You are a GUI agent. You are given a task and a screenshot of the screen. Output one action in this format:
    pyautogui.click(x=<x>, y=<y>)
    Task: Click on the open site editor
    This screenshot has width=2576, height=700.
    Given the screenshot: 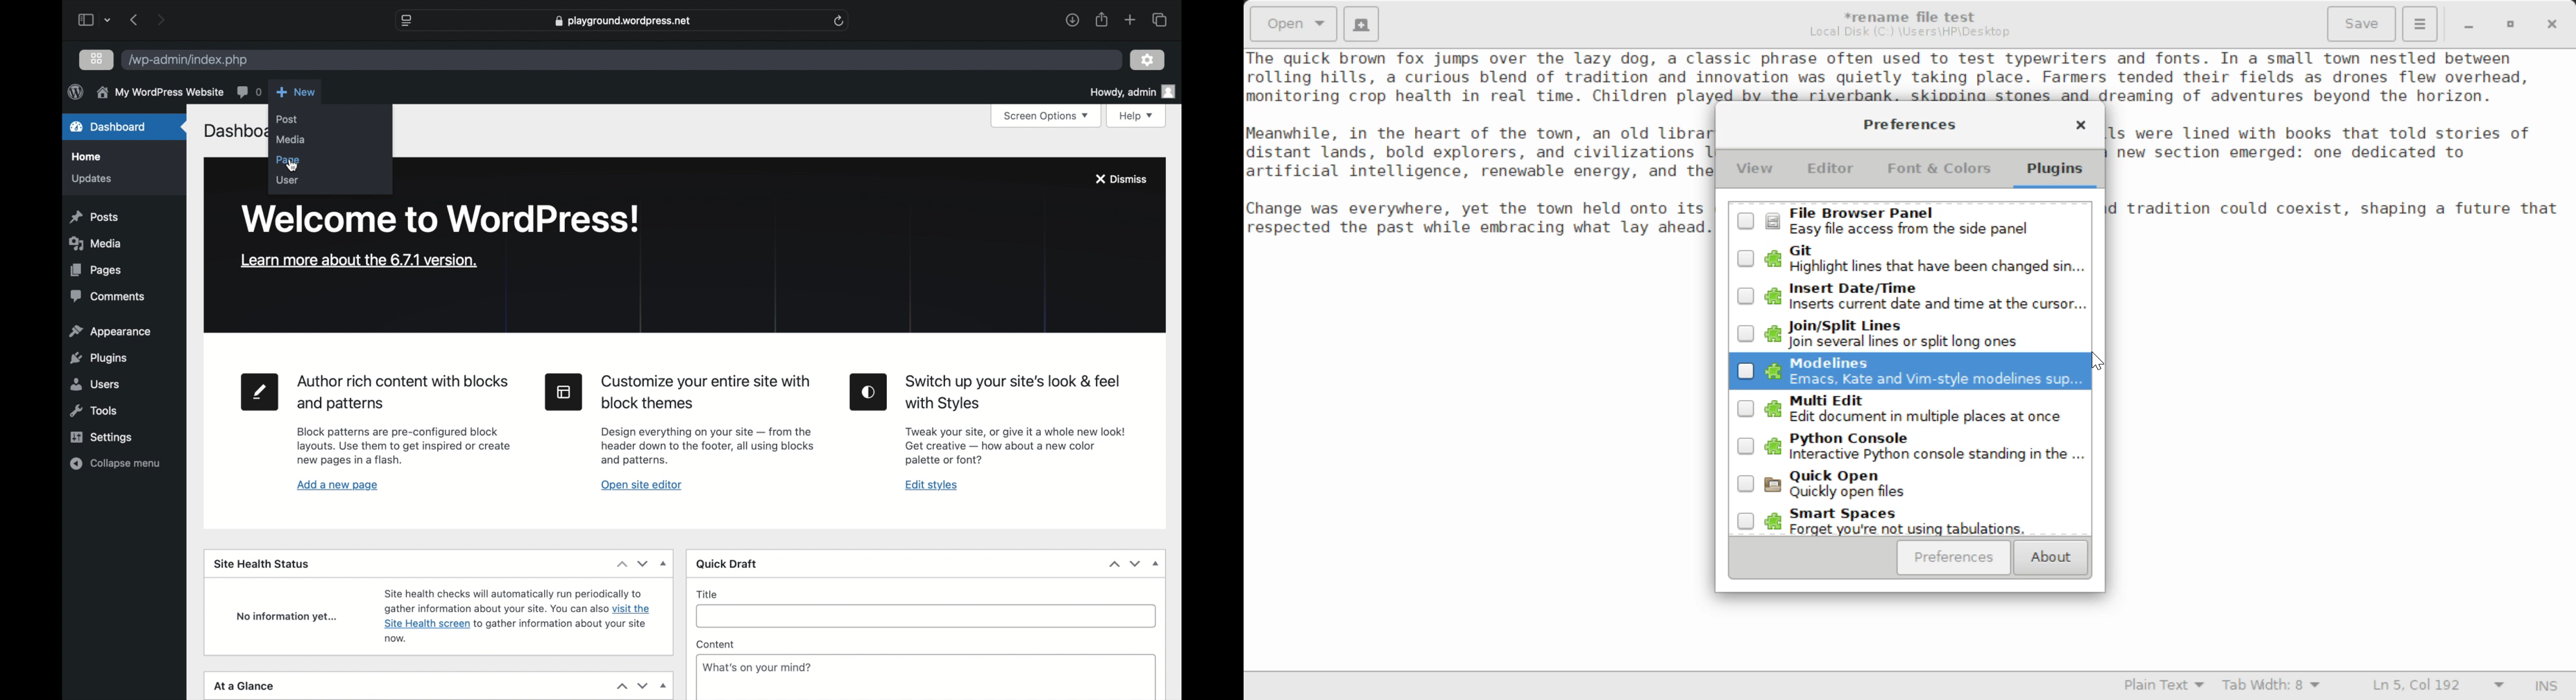 What is the action you would take?
    pyautogui.click(x=641, y=485)
    